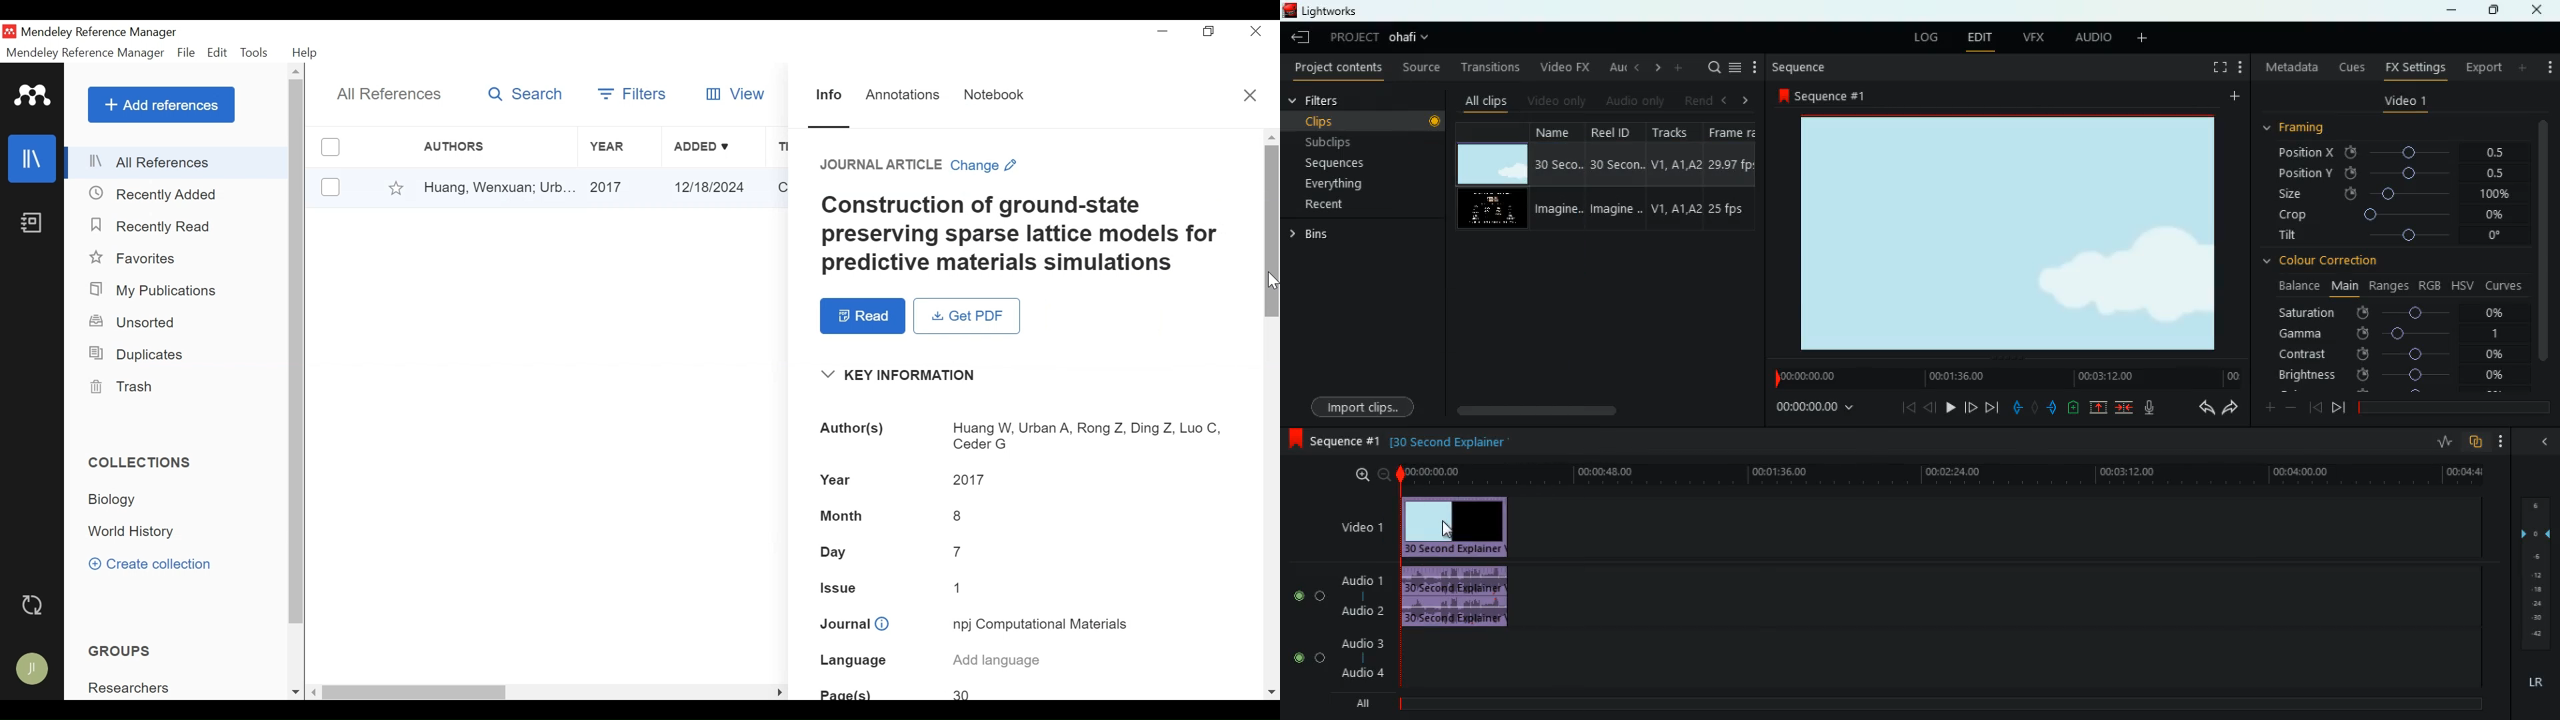 This screenshot has height=728, width=2576. I want to click on timeline, so click(1931, 704).